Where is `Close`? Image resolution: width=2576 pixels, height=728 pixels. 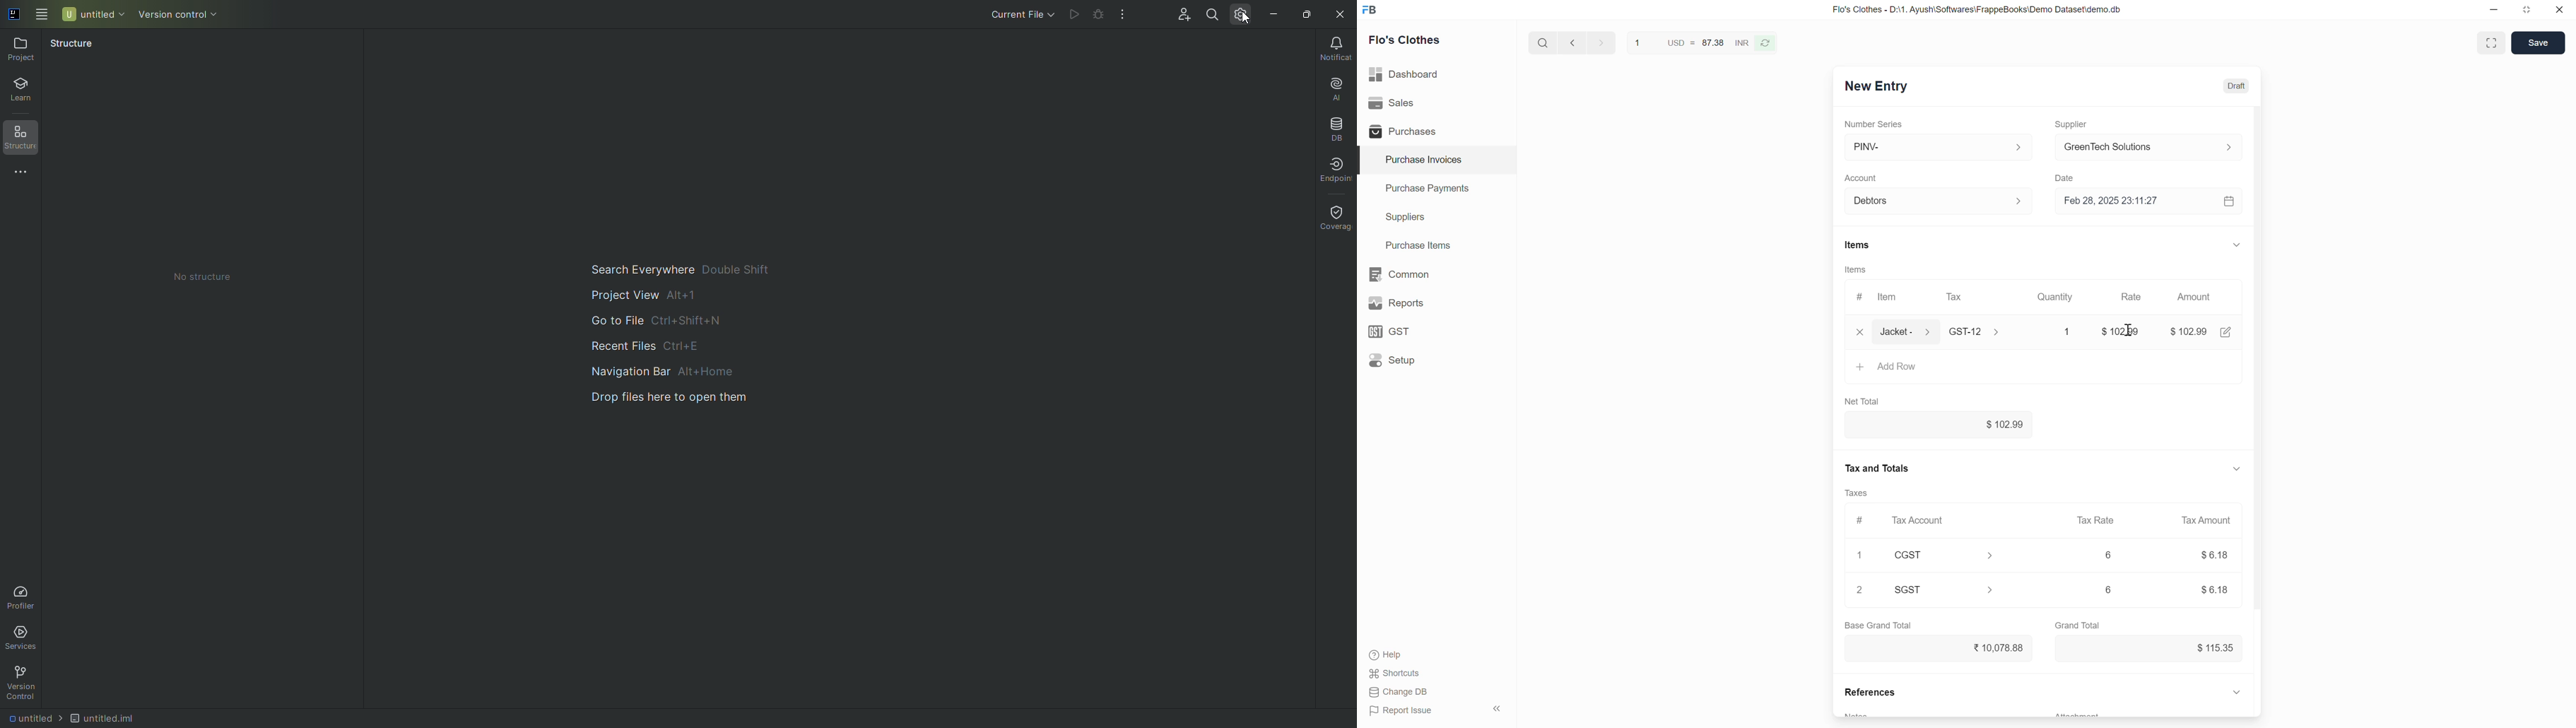
Close is located at coordinates (2560, 9).